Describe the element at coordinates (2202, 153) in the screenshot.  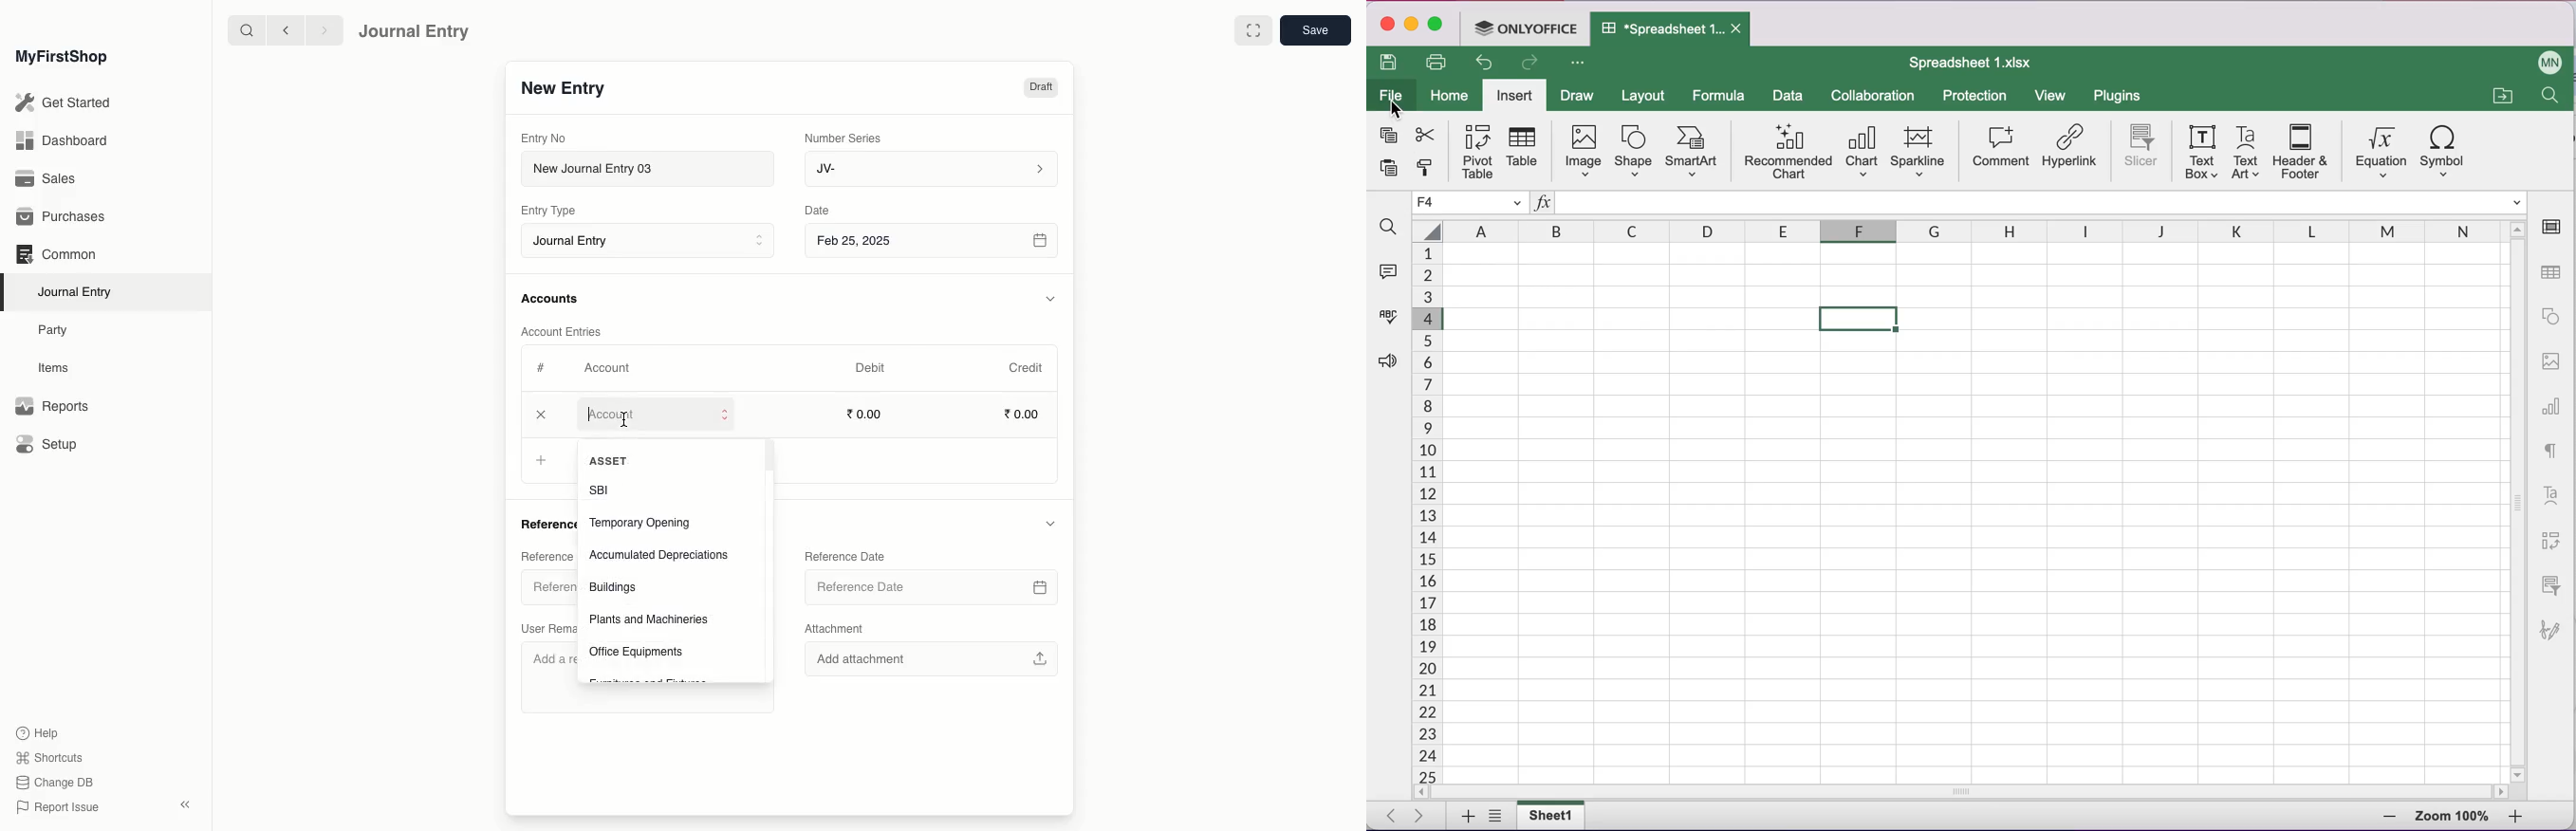
I see `text box` at that location.